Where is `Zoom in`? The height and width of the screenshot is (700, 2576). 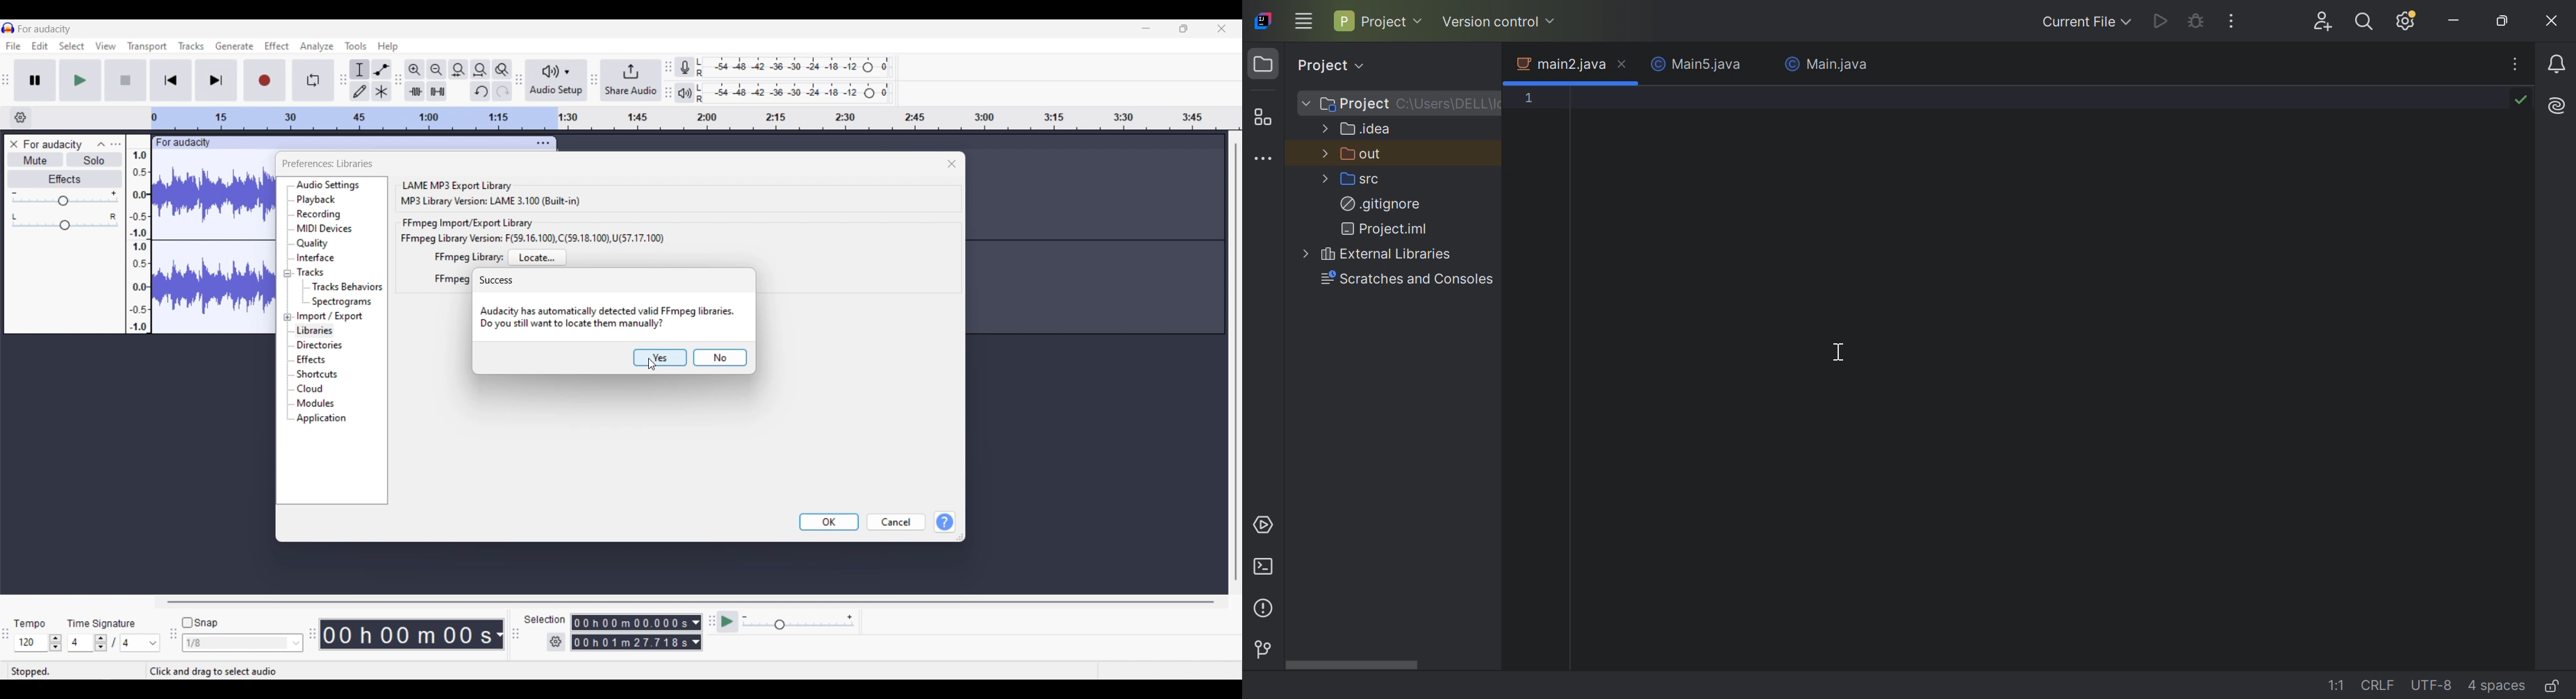
Zoom in is located at coordinates (415, 70).